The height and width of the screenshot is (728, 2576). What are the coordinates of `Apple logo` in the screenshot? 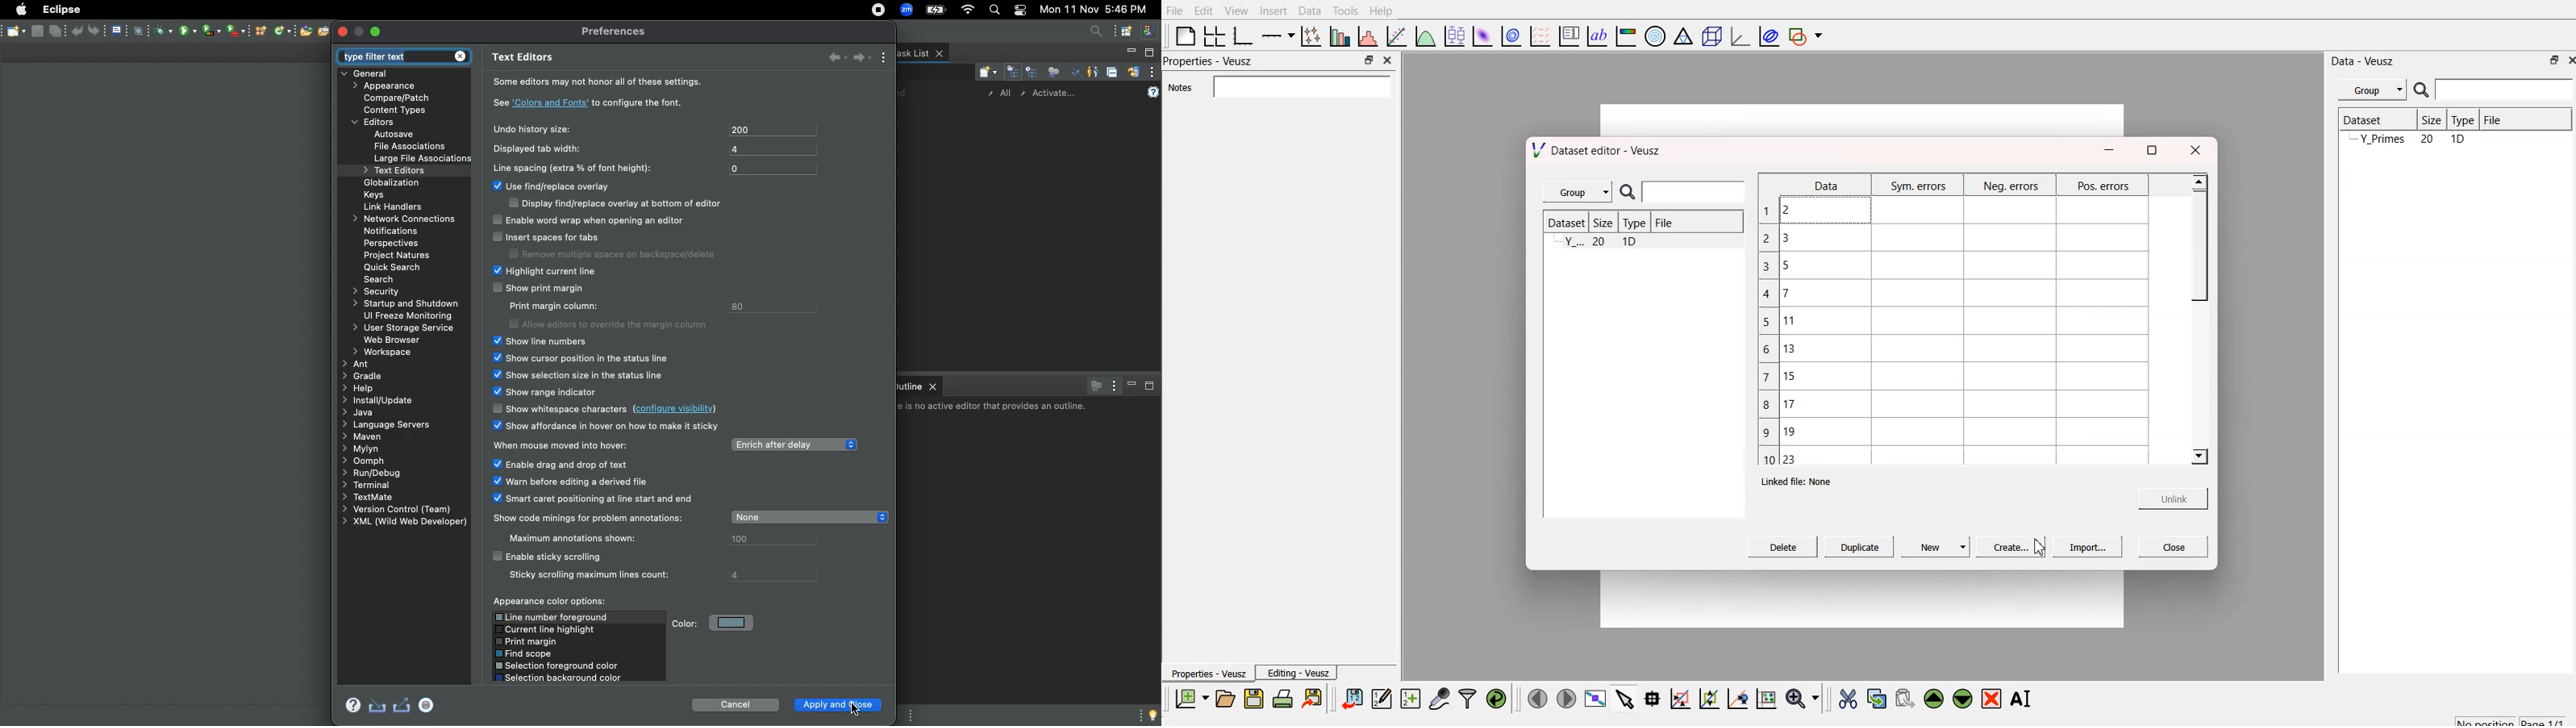 It's located at (22, 10).